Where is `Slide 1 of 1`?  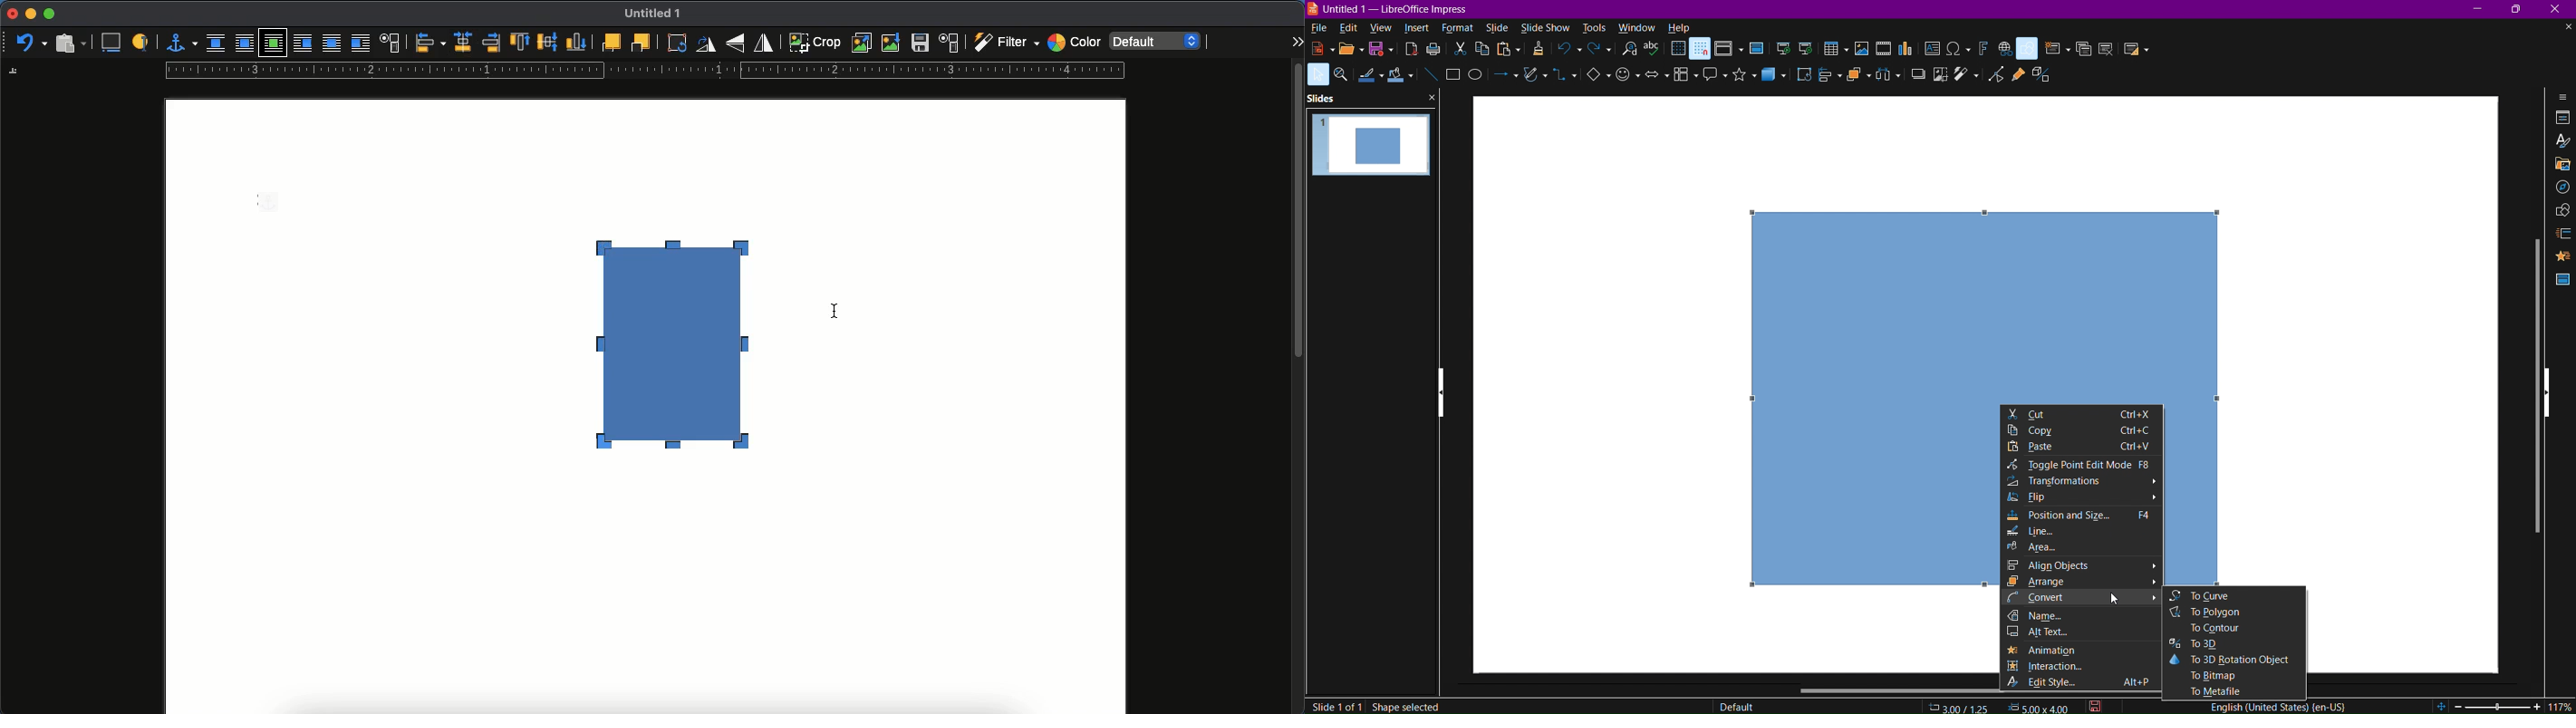
Slide 1 of 1 is located at coordinates (1339, 705).